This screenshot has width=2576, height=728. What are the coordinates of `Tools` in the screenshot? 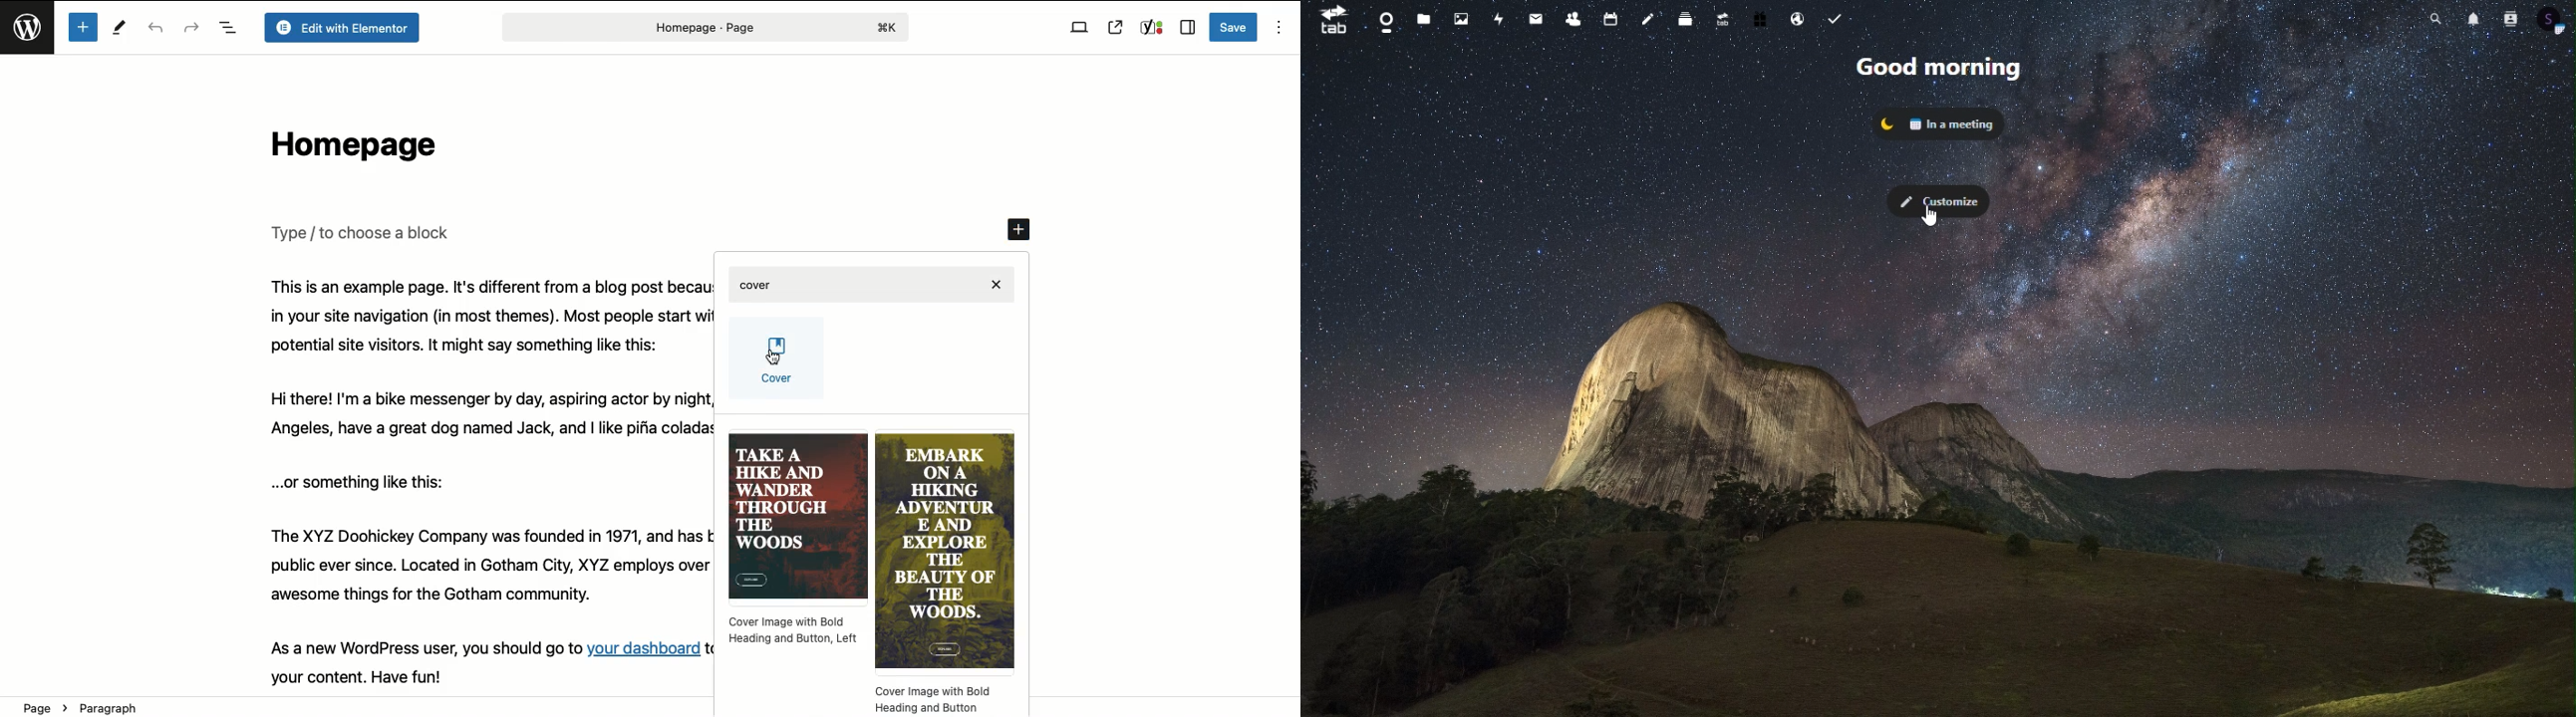 It's located at (121, 30).